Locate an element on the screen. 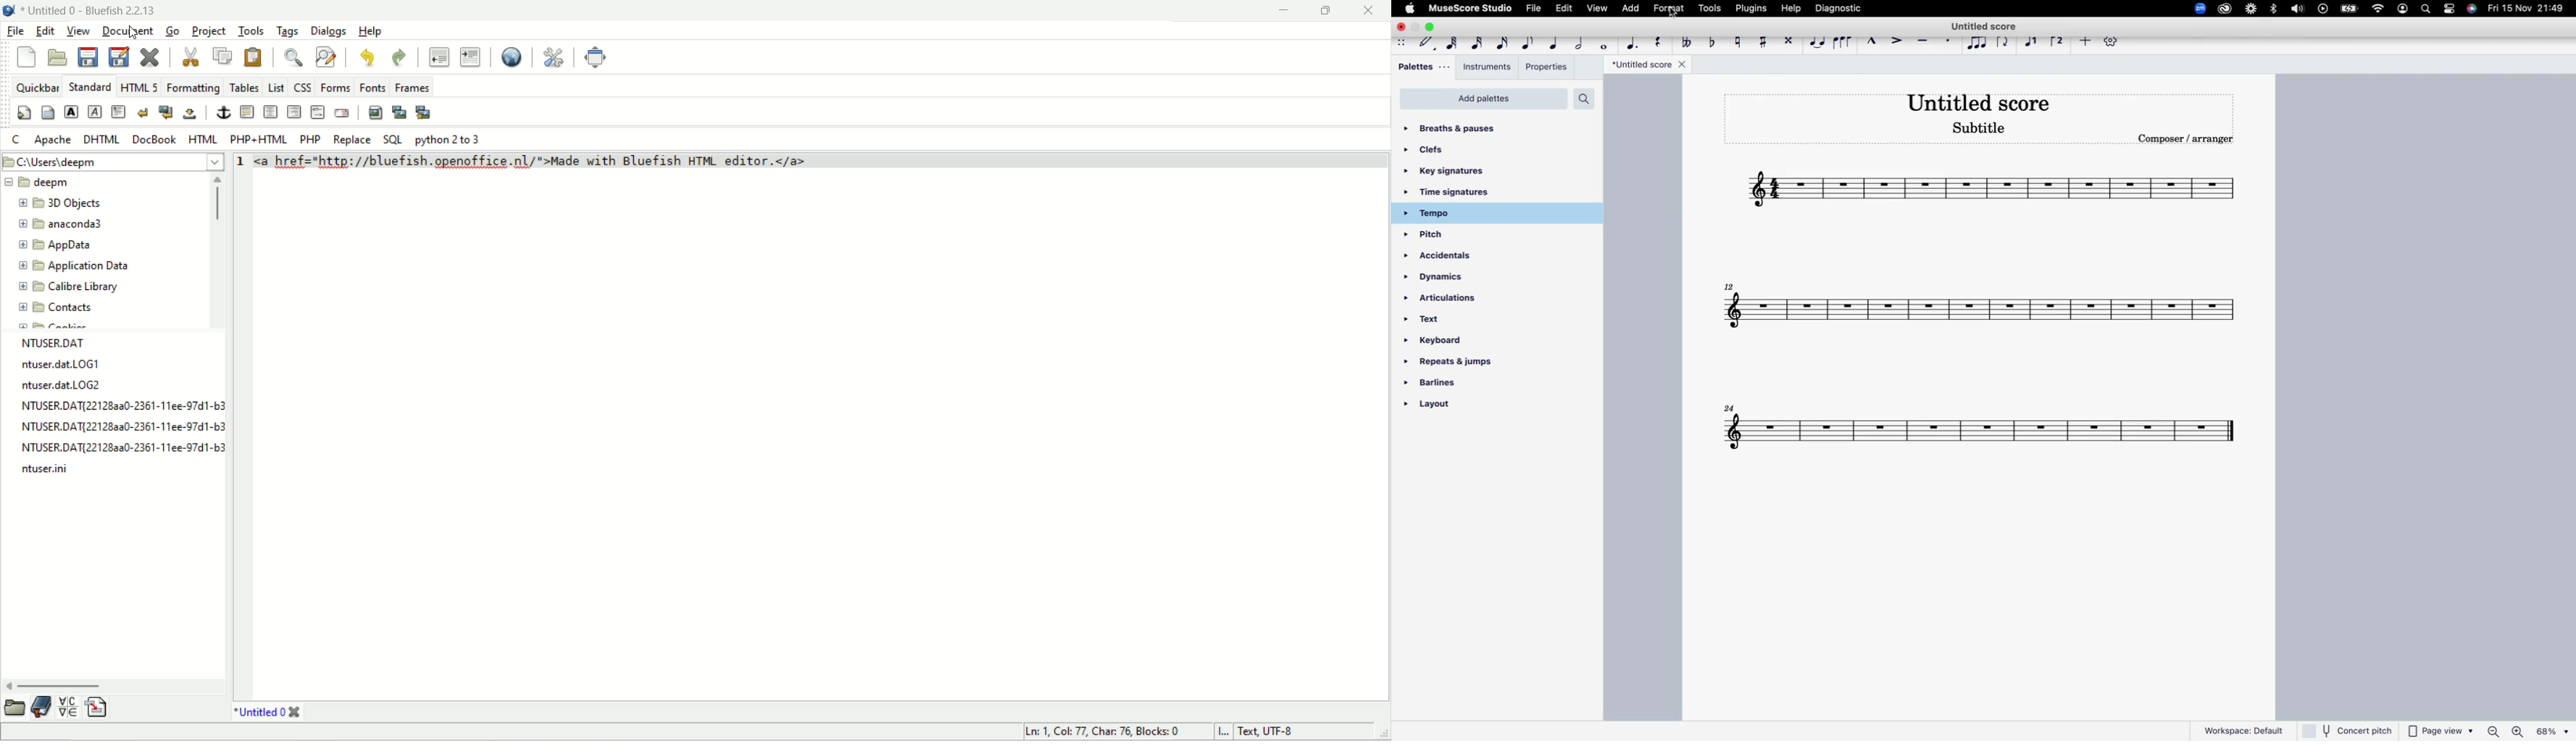  3D object is located at coordinates (59, 203).